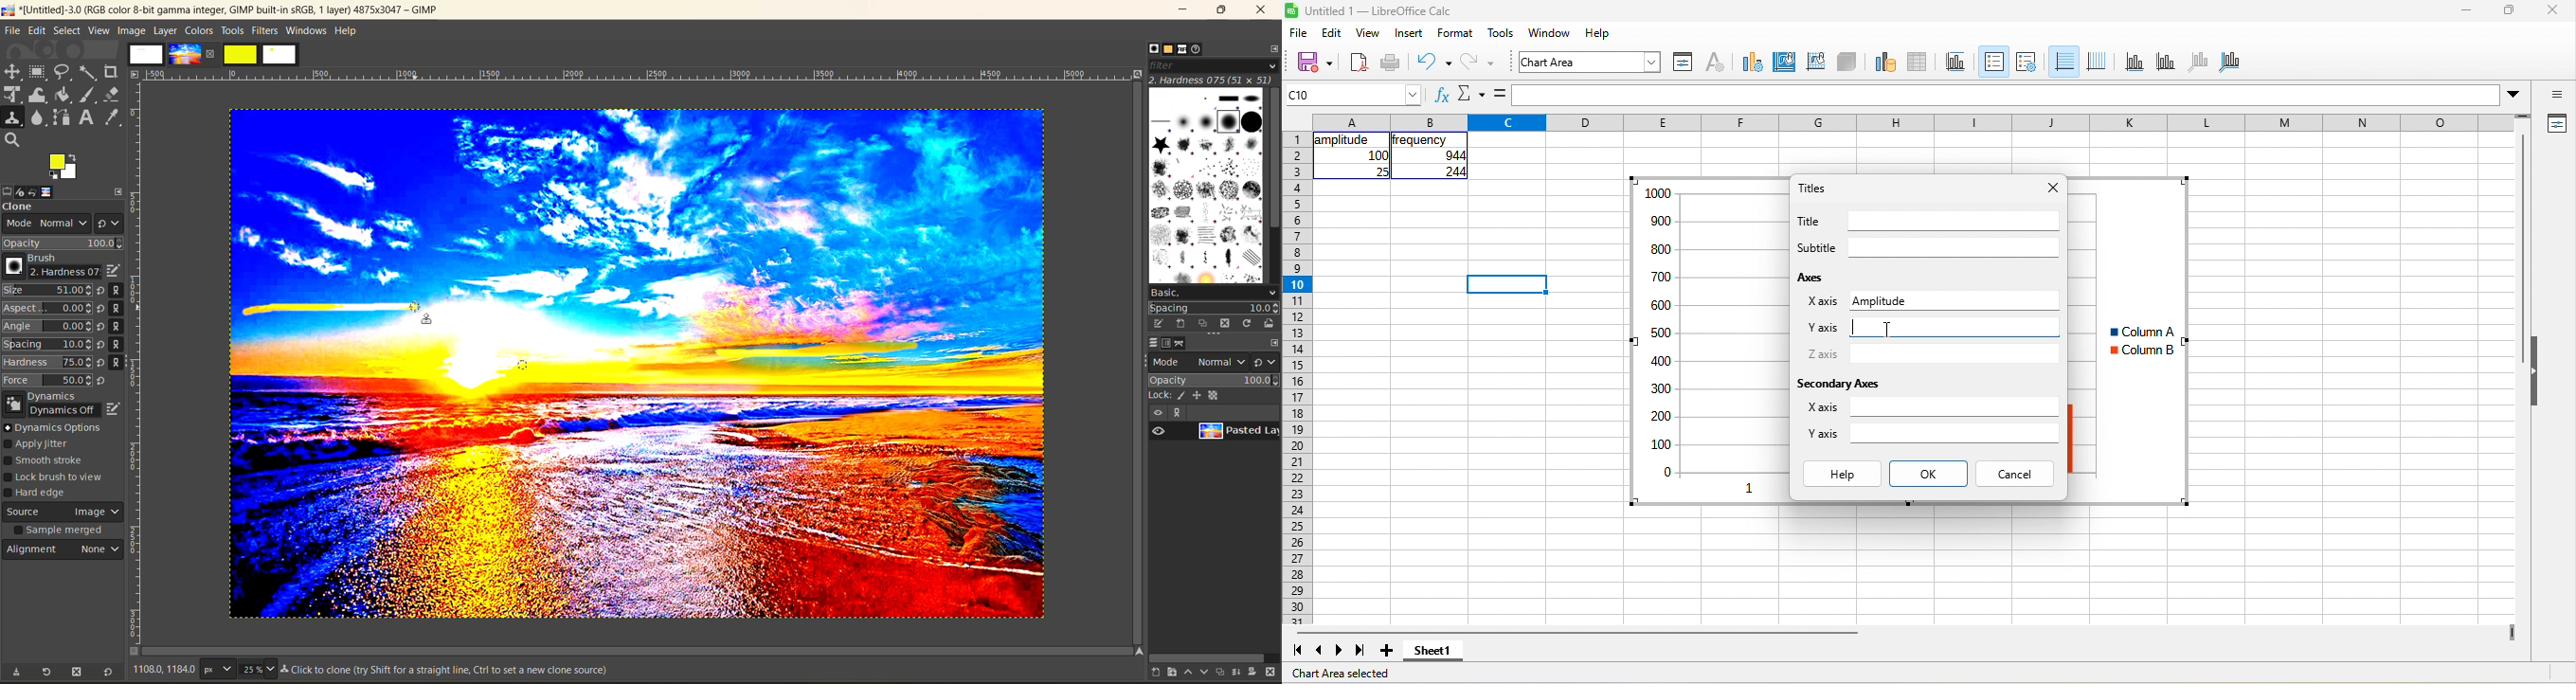  I want to click on z axis, so click(2199, 63).